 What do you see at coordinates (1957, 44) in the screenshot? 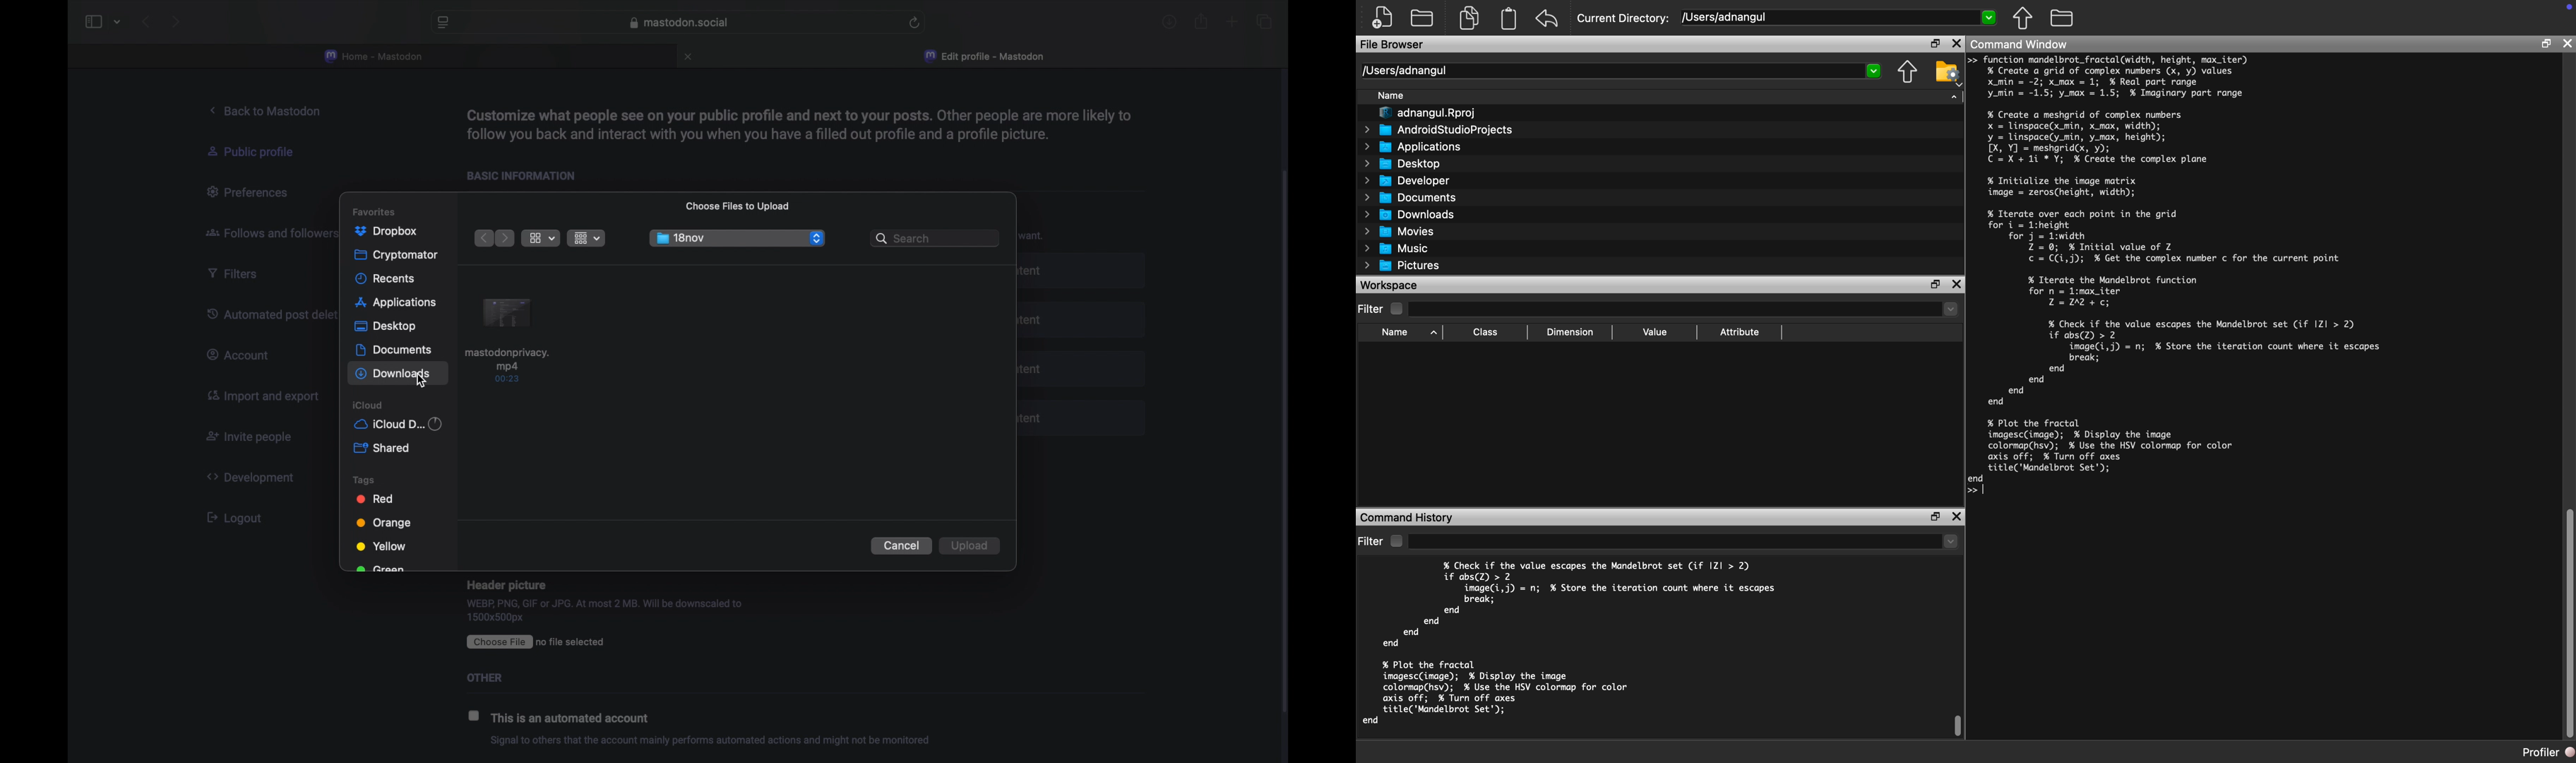
I see `Close` at bounding box center [1957, 44].